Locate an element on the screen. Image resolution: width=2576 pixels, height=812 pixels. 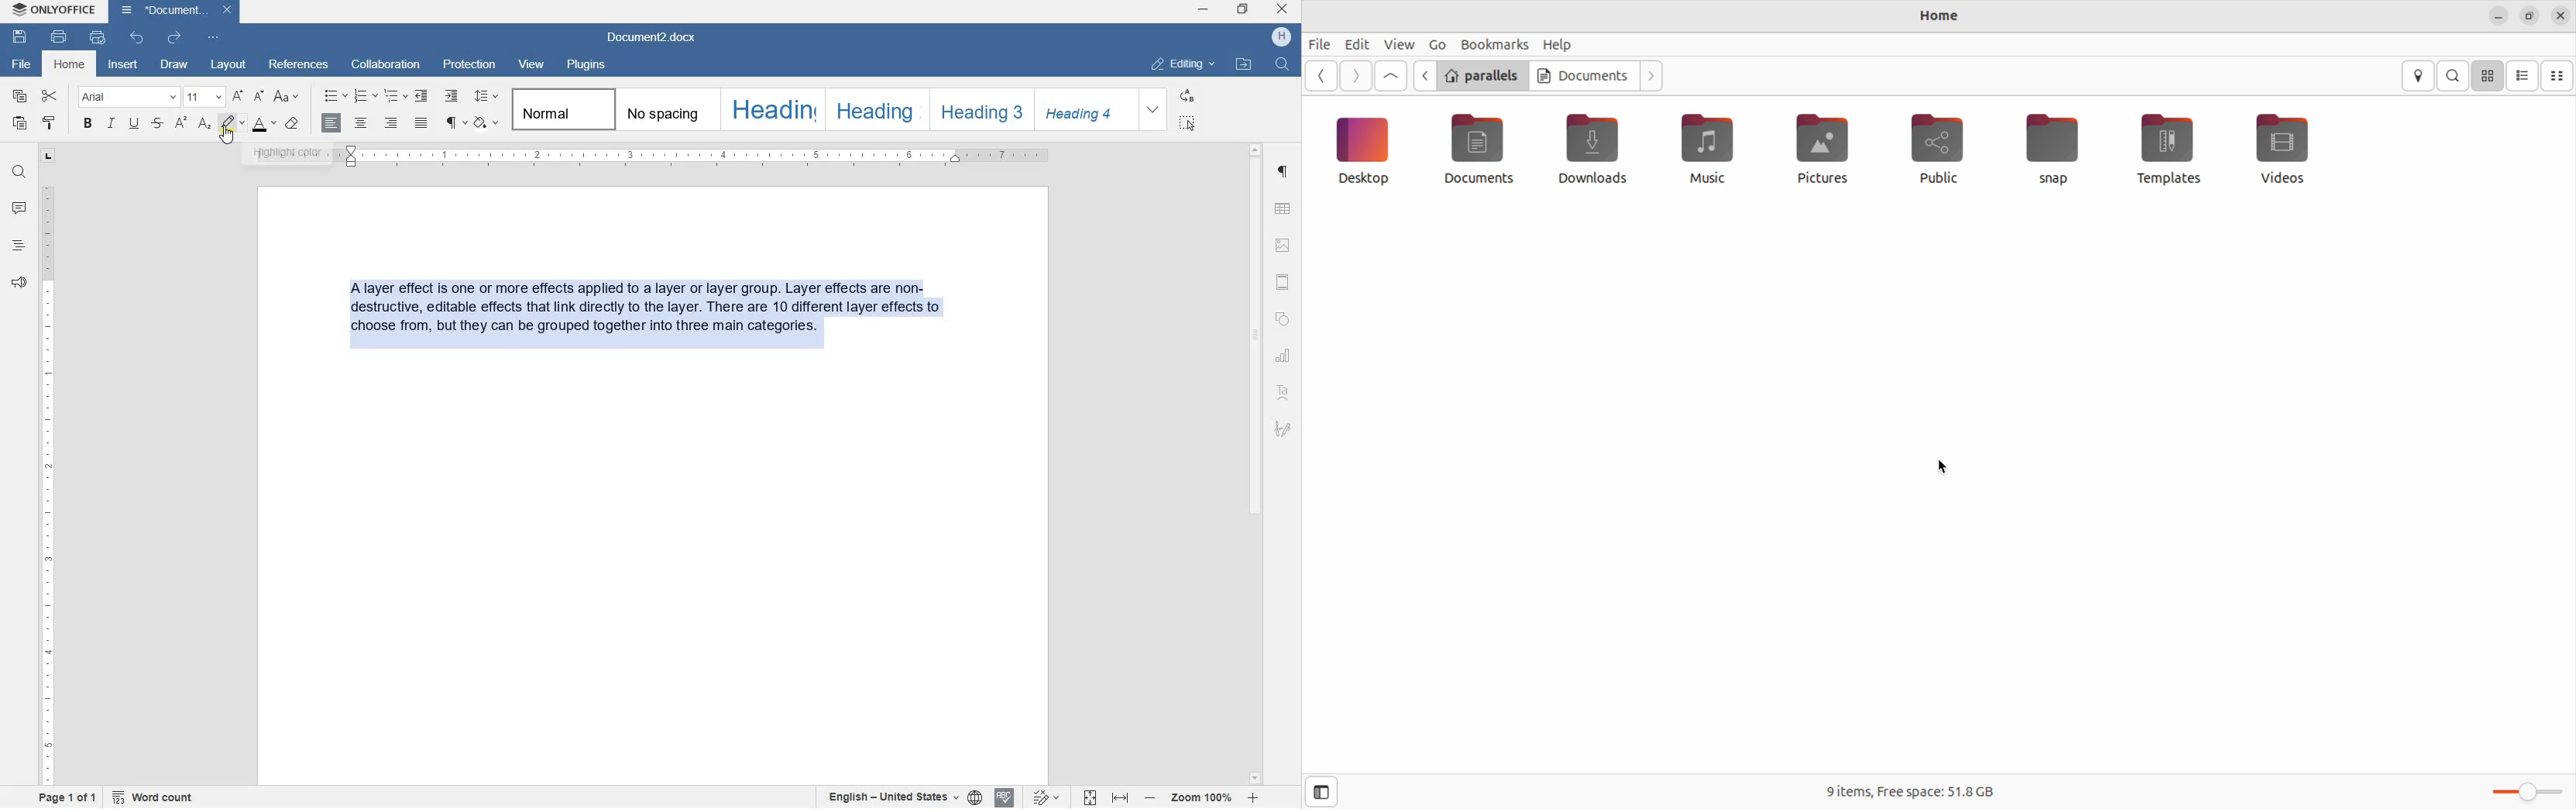
help is located at coordinates (1560, 46).